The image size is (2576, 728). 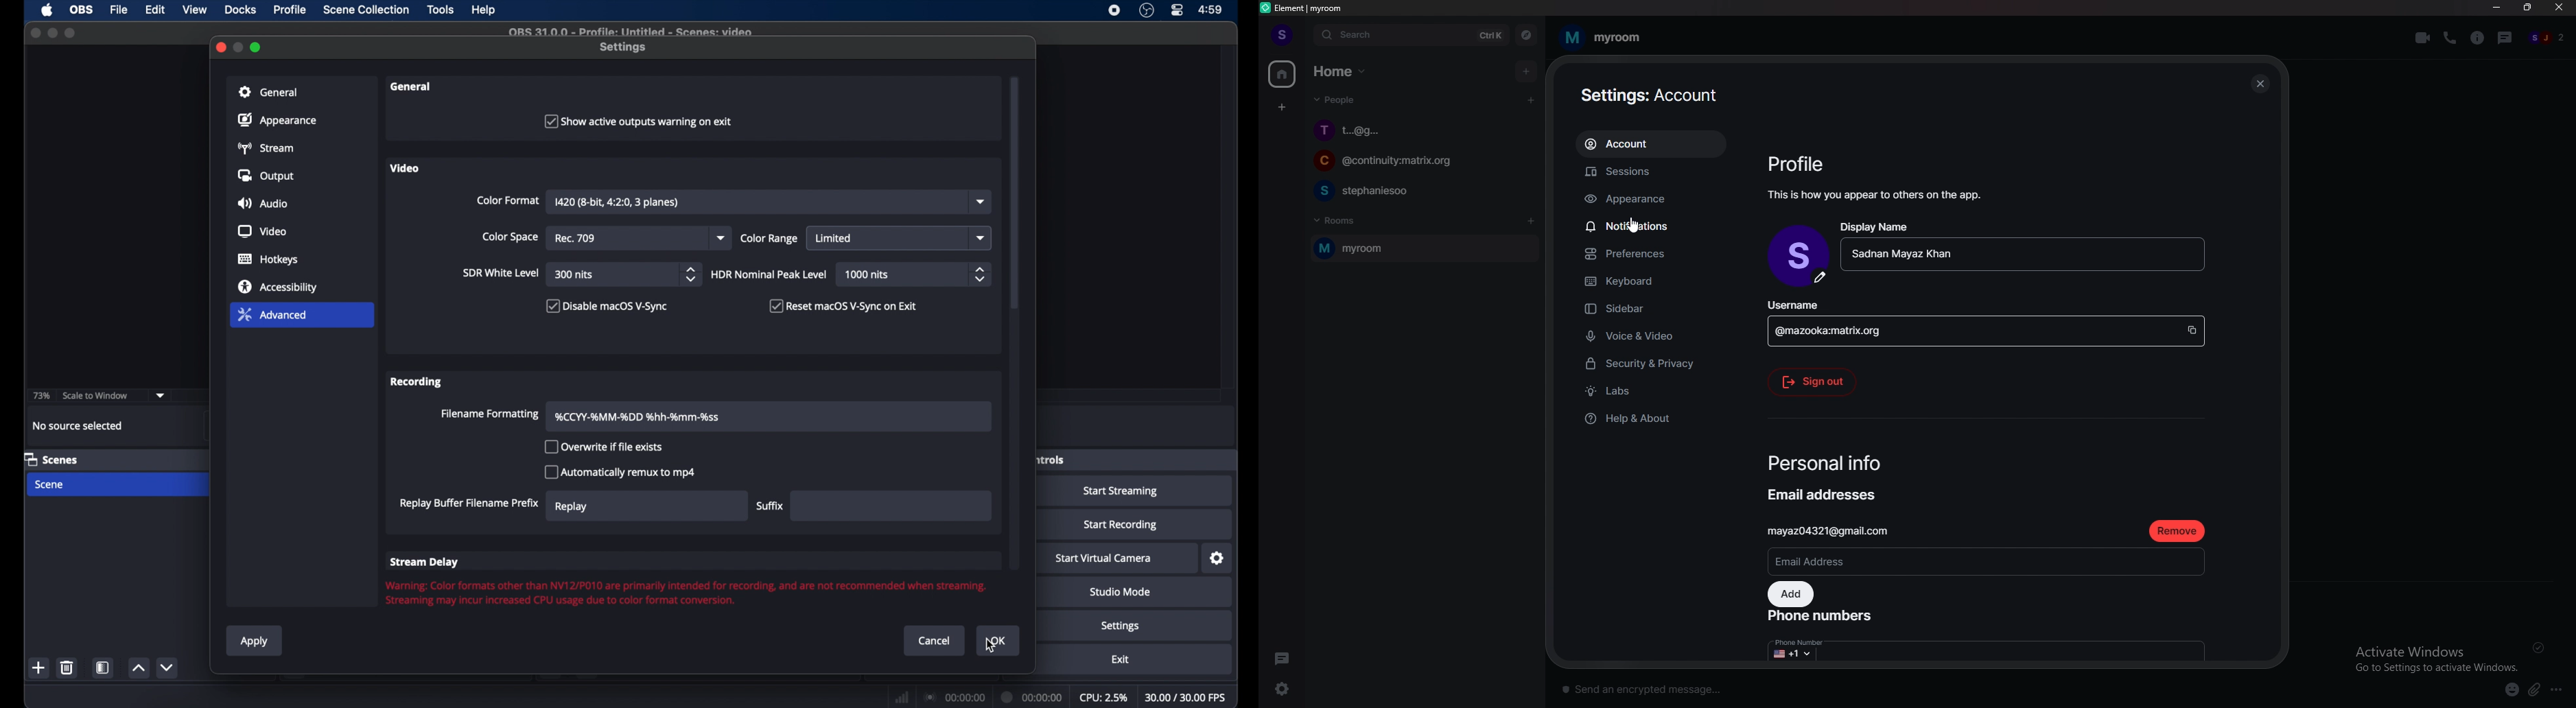 I want to click on HDR nominal peak level, so click(x=768, y=275).